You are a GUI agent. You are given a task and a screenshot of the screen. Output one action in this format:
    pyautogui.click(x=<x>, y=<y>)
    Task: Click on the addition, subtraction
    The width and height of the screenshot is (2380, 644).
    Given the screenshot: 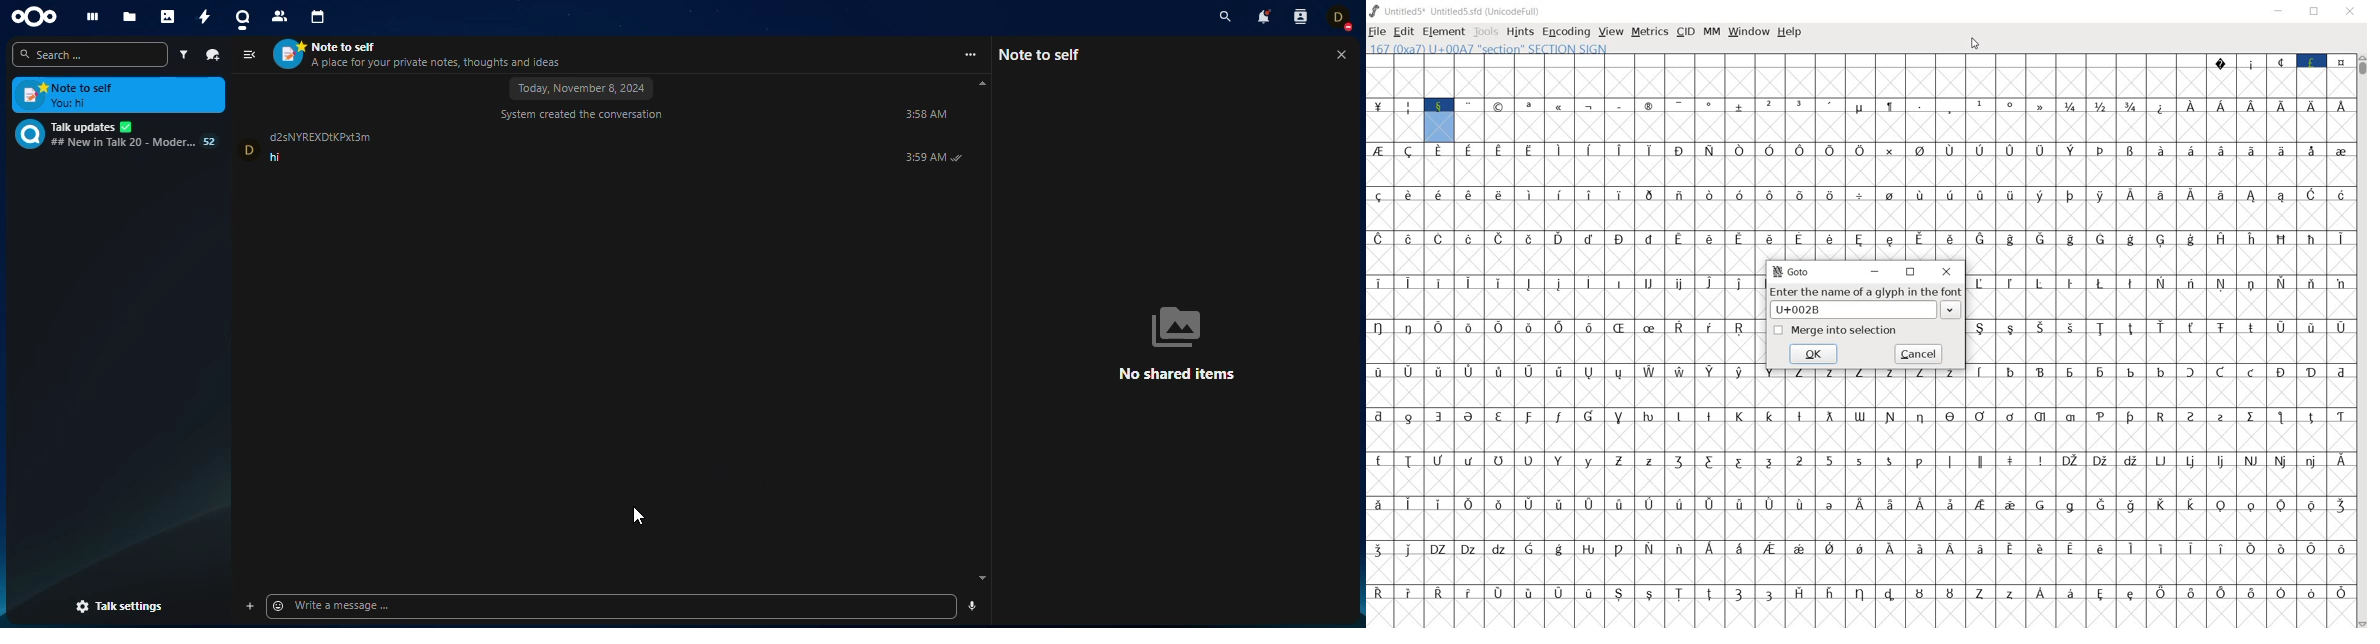 What is the action you would take?
    pyautogui.click(x=1711, y=121)
    